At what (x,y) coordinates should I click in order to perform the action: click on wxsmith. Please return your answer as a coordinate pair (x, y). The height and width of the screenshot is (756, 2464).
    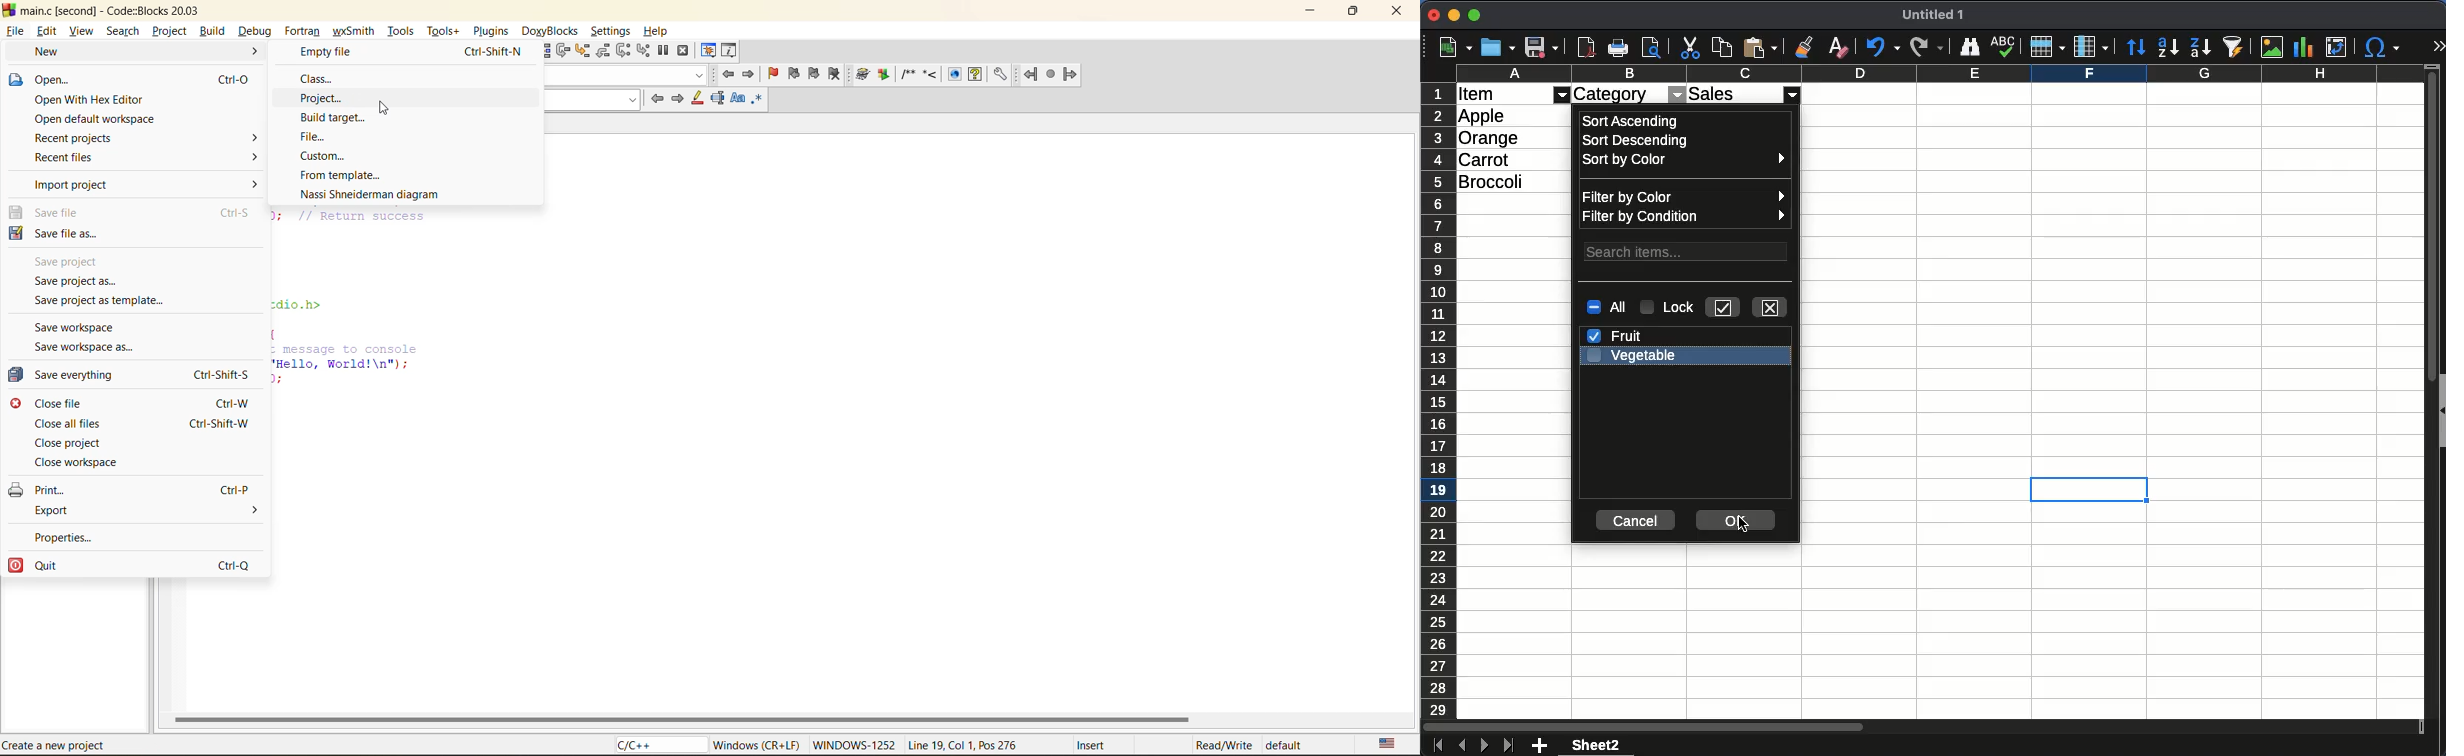
    Looking at the image, I should click on (355, 33).